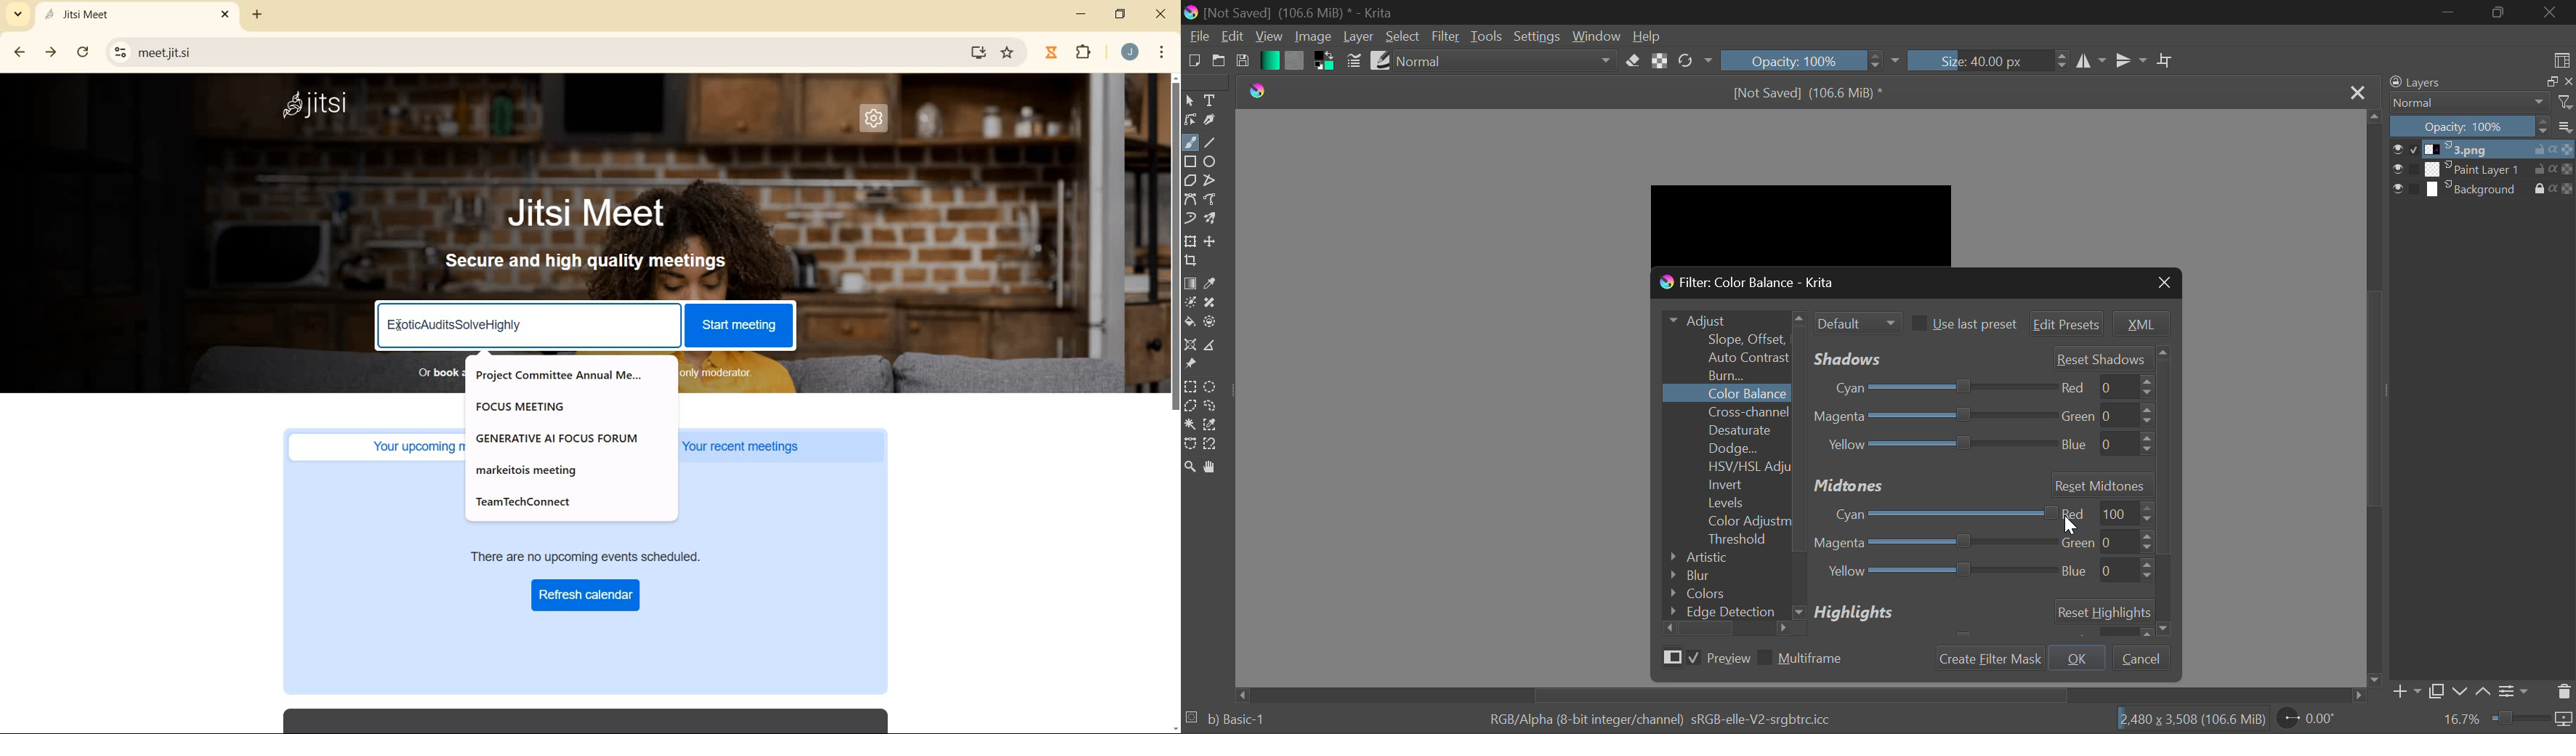 This screenshot has width=2576, height=756. What do you see at coordinates (1197, 37) in the screenshot?
I see `File` at bounding box center [1197, 37].